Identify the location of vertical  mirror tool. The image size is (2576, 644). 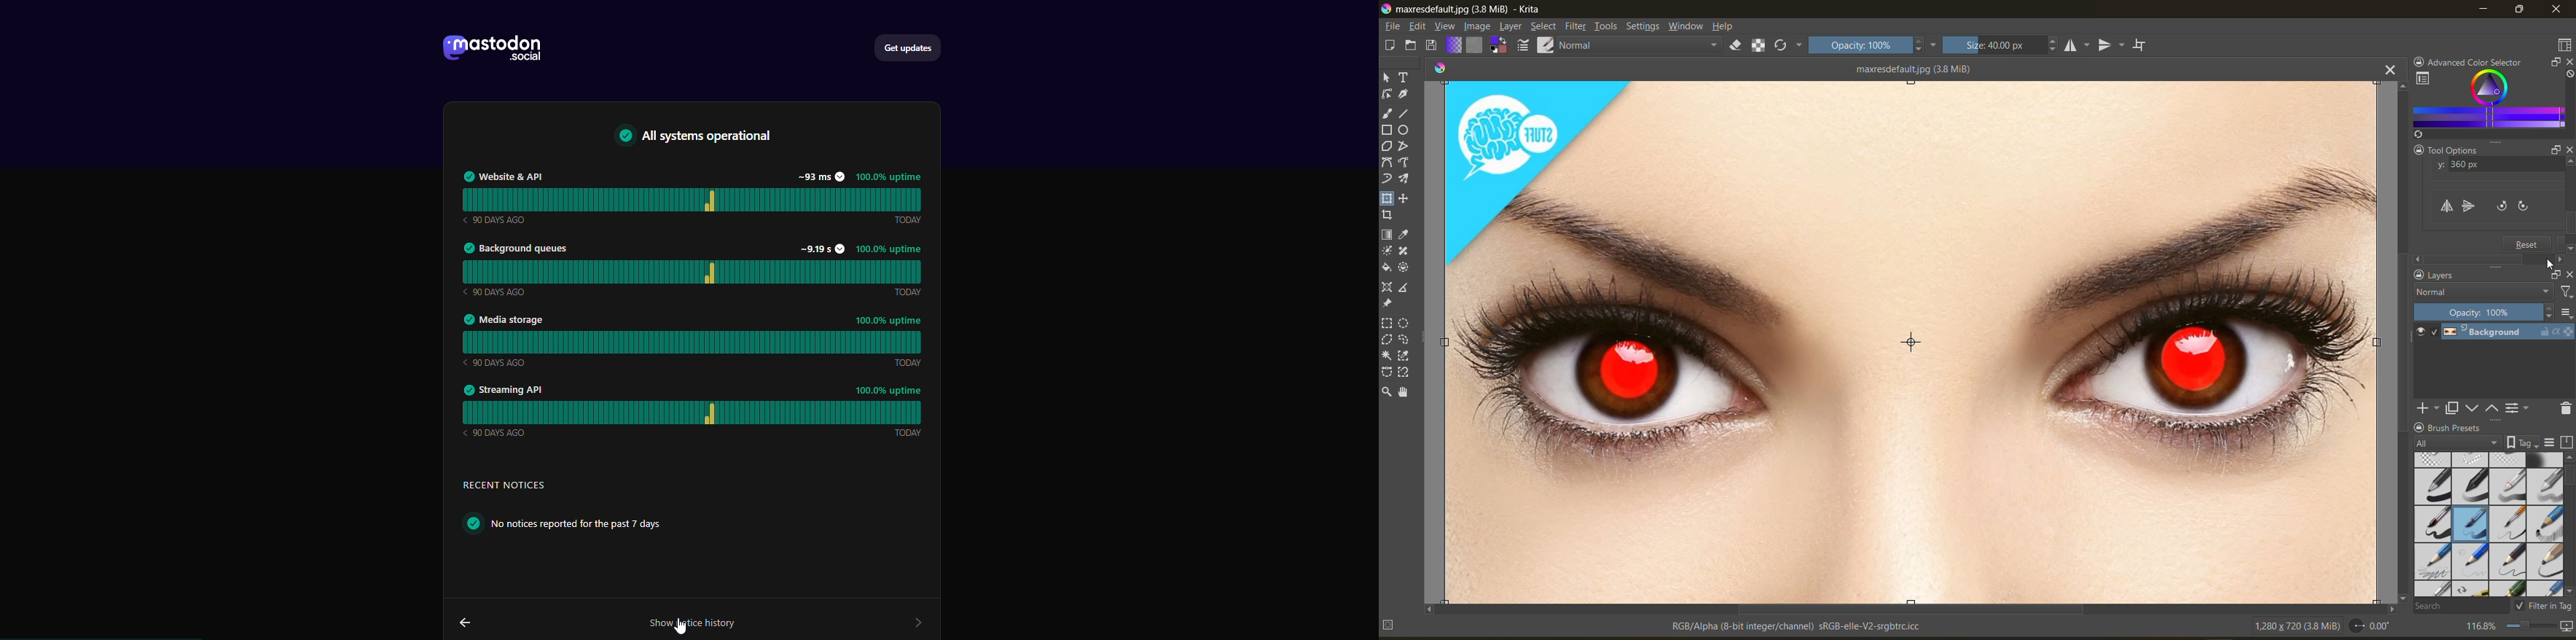
(2113, 44).